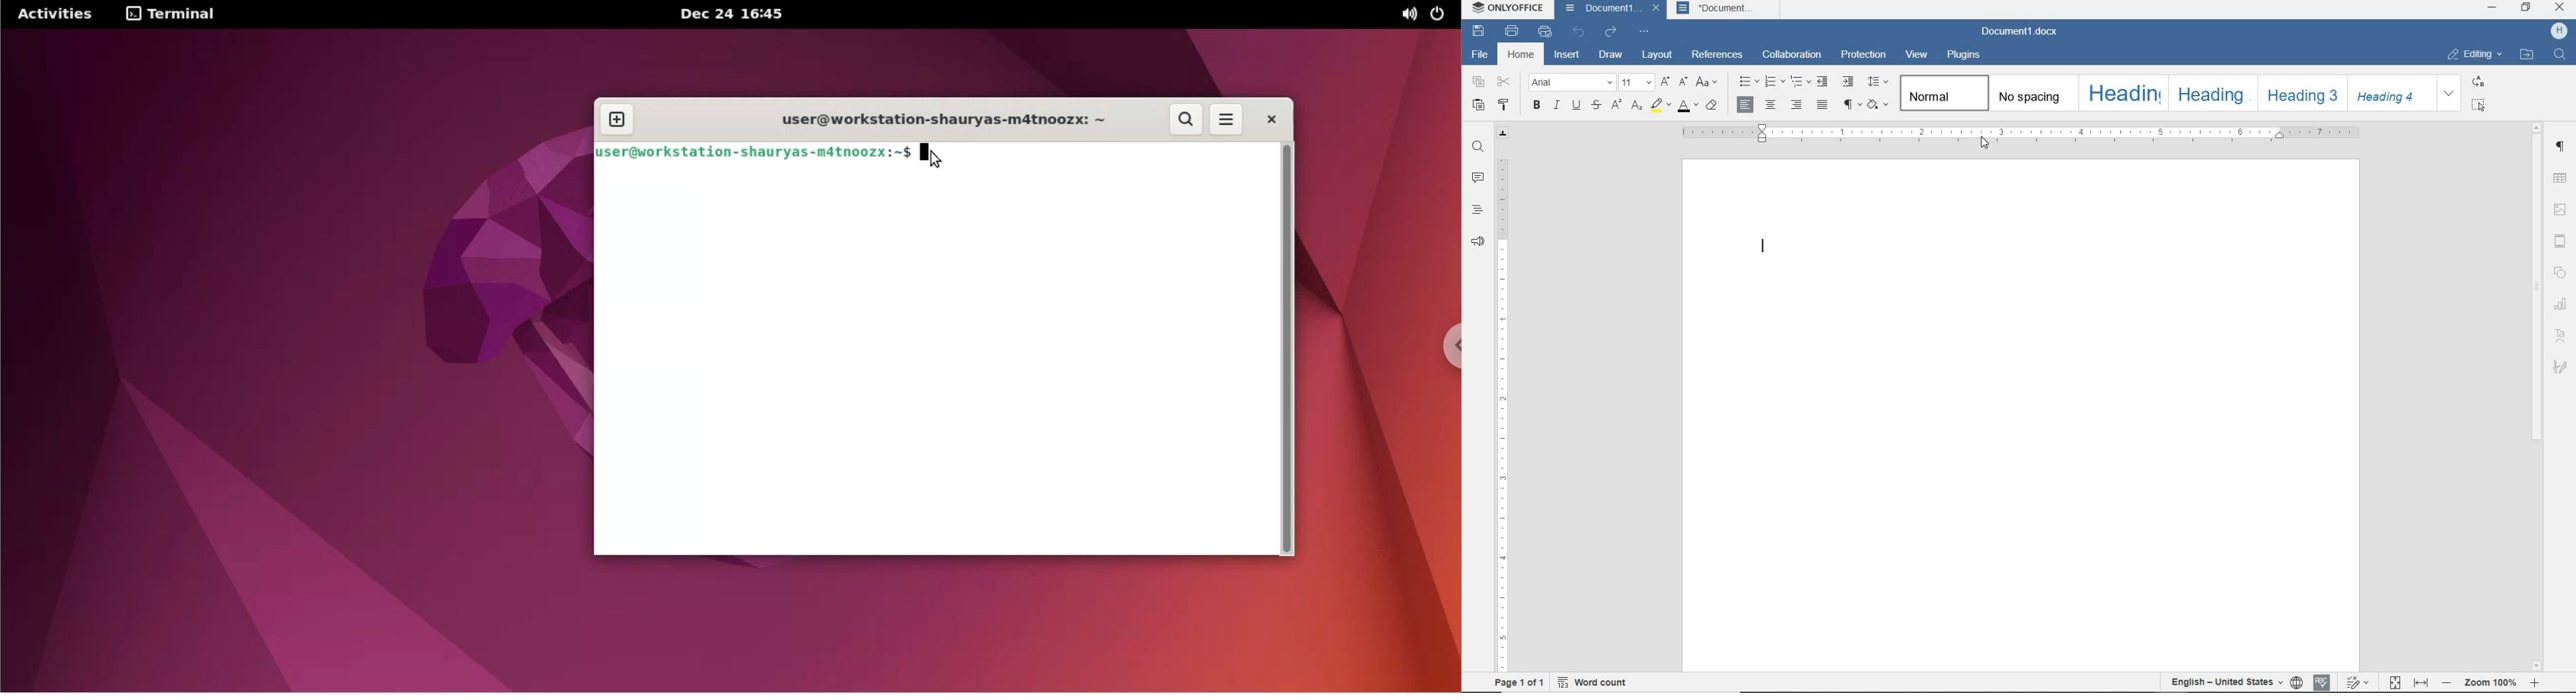 The height and width of the screenshot is (700, 2576). I want to click on zoom in, so click(2538, 683).